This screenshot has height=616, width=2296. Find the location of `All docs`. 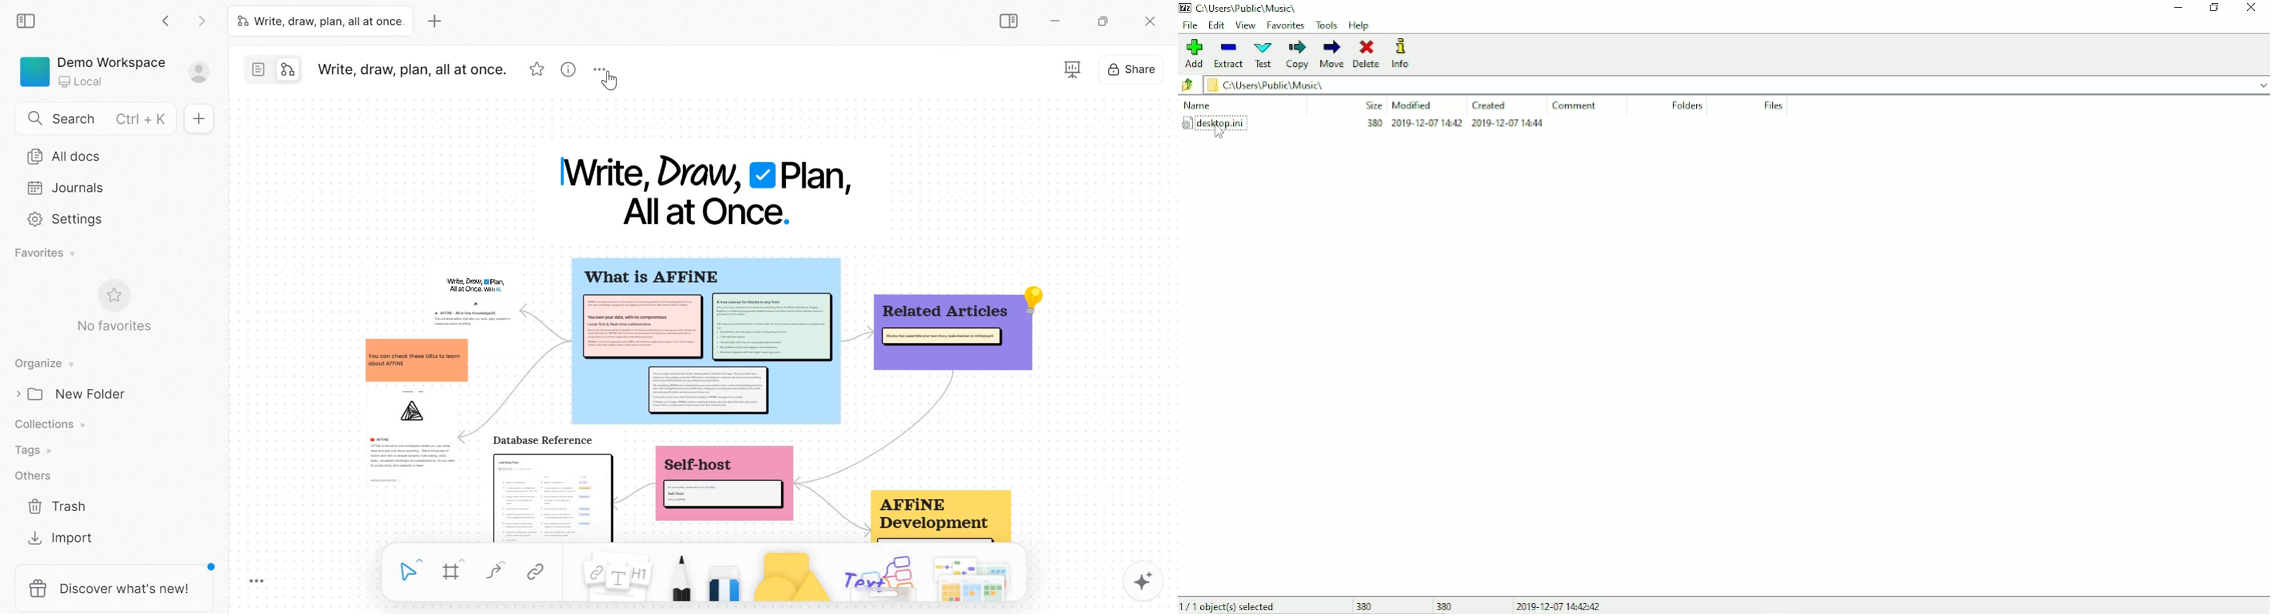

All docs is located at coordinates (107, 156).